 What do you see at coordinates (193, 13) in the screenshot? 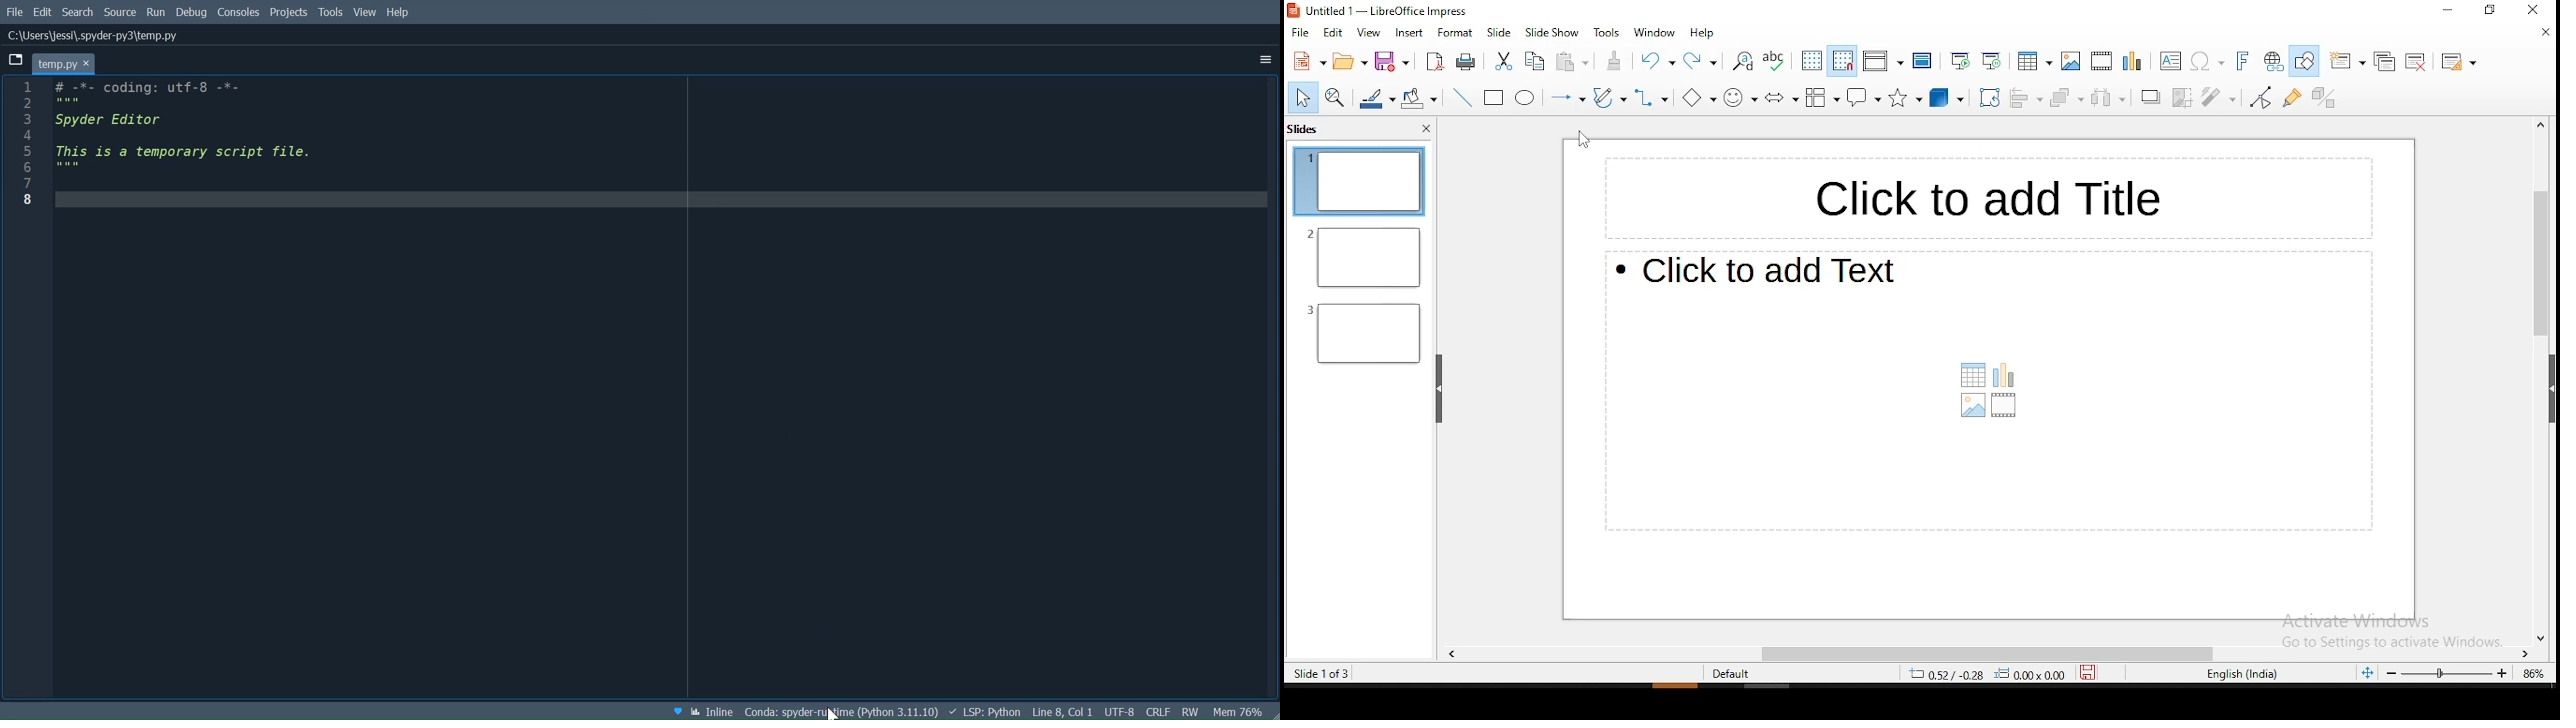
I see `Debug` at bounding box center [193, 13].